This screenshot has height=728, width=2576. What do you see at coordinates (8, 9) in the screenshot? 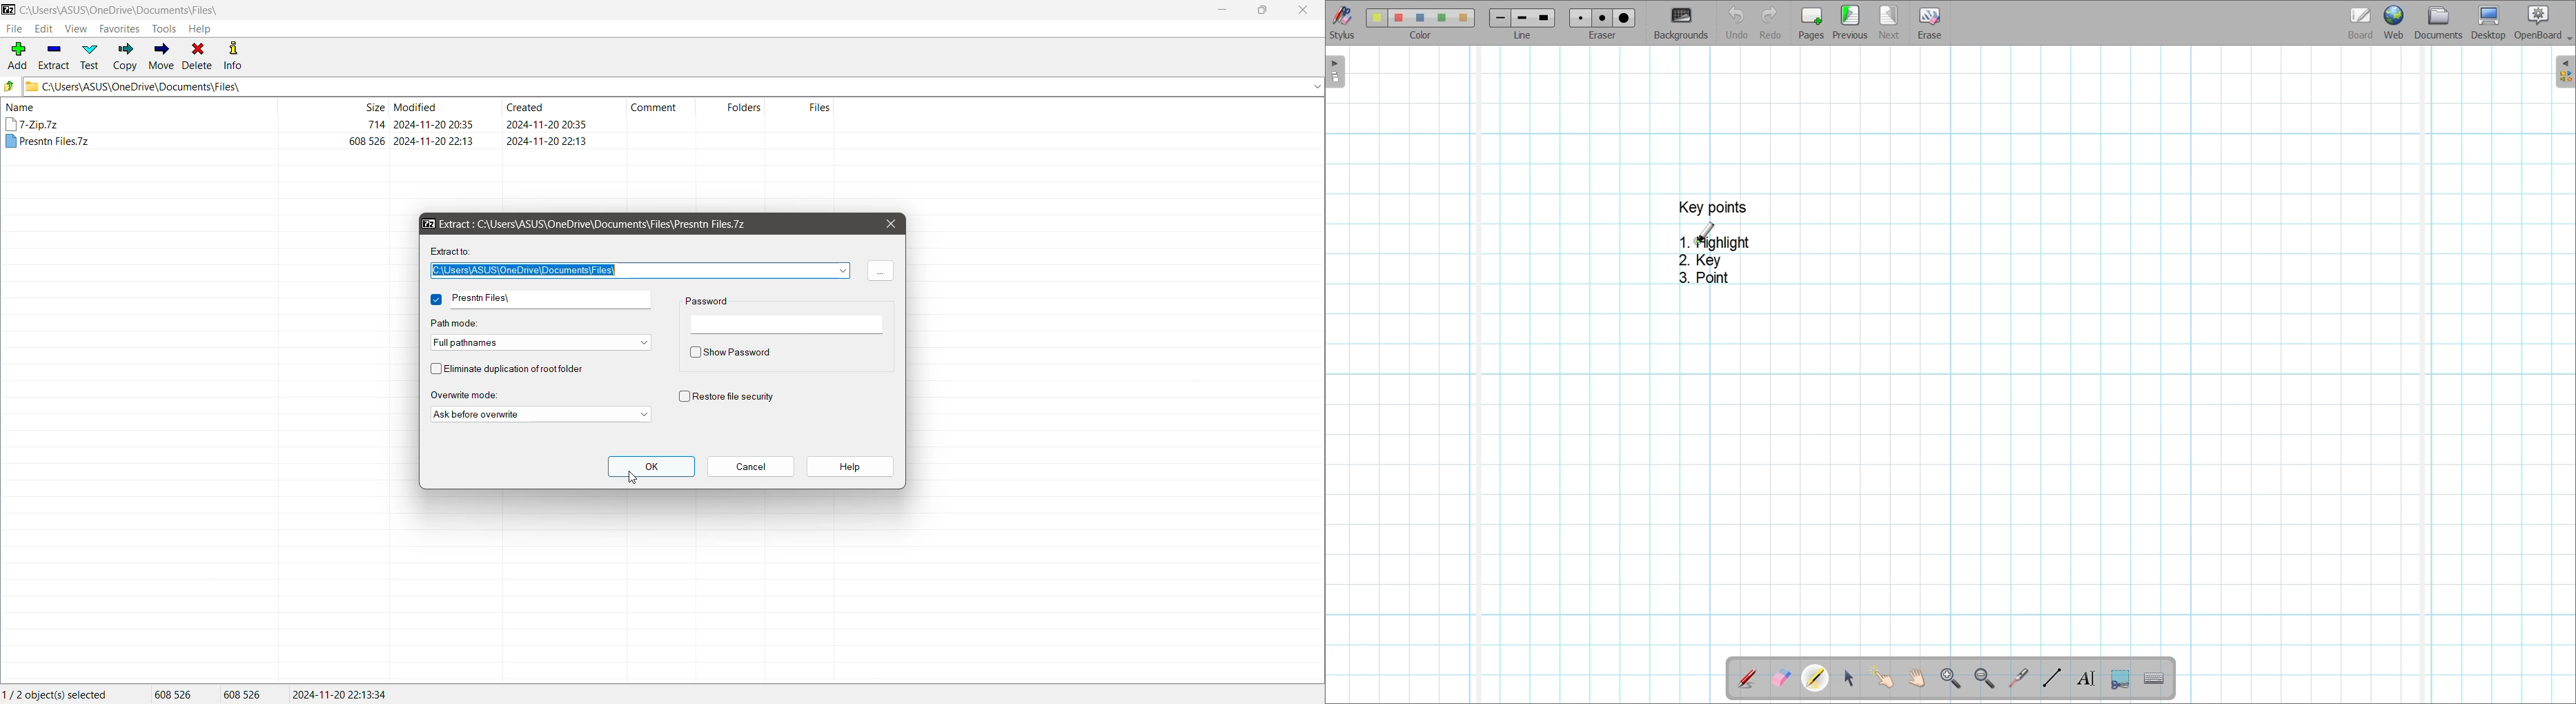
I see `Application Logo` at bounding box center [8, 9].